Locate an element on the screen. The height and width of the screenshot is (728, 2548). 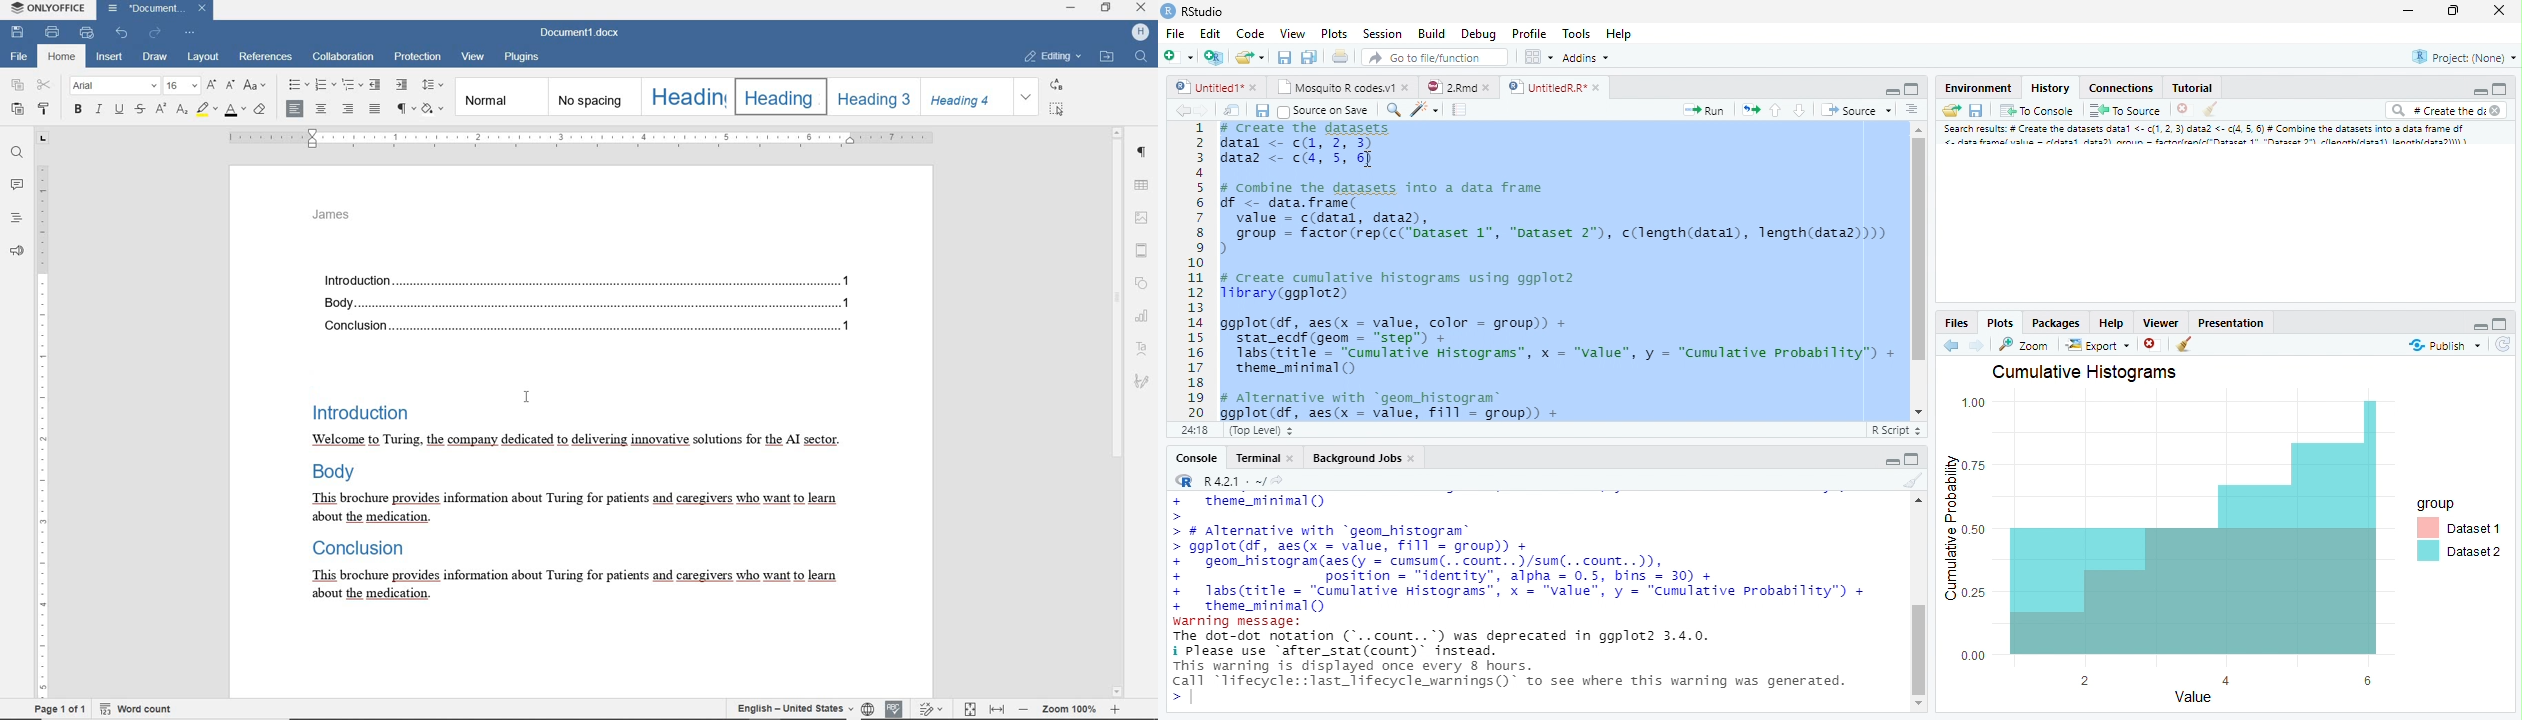
Console is located at coordinates (1200, 457).